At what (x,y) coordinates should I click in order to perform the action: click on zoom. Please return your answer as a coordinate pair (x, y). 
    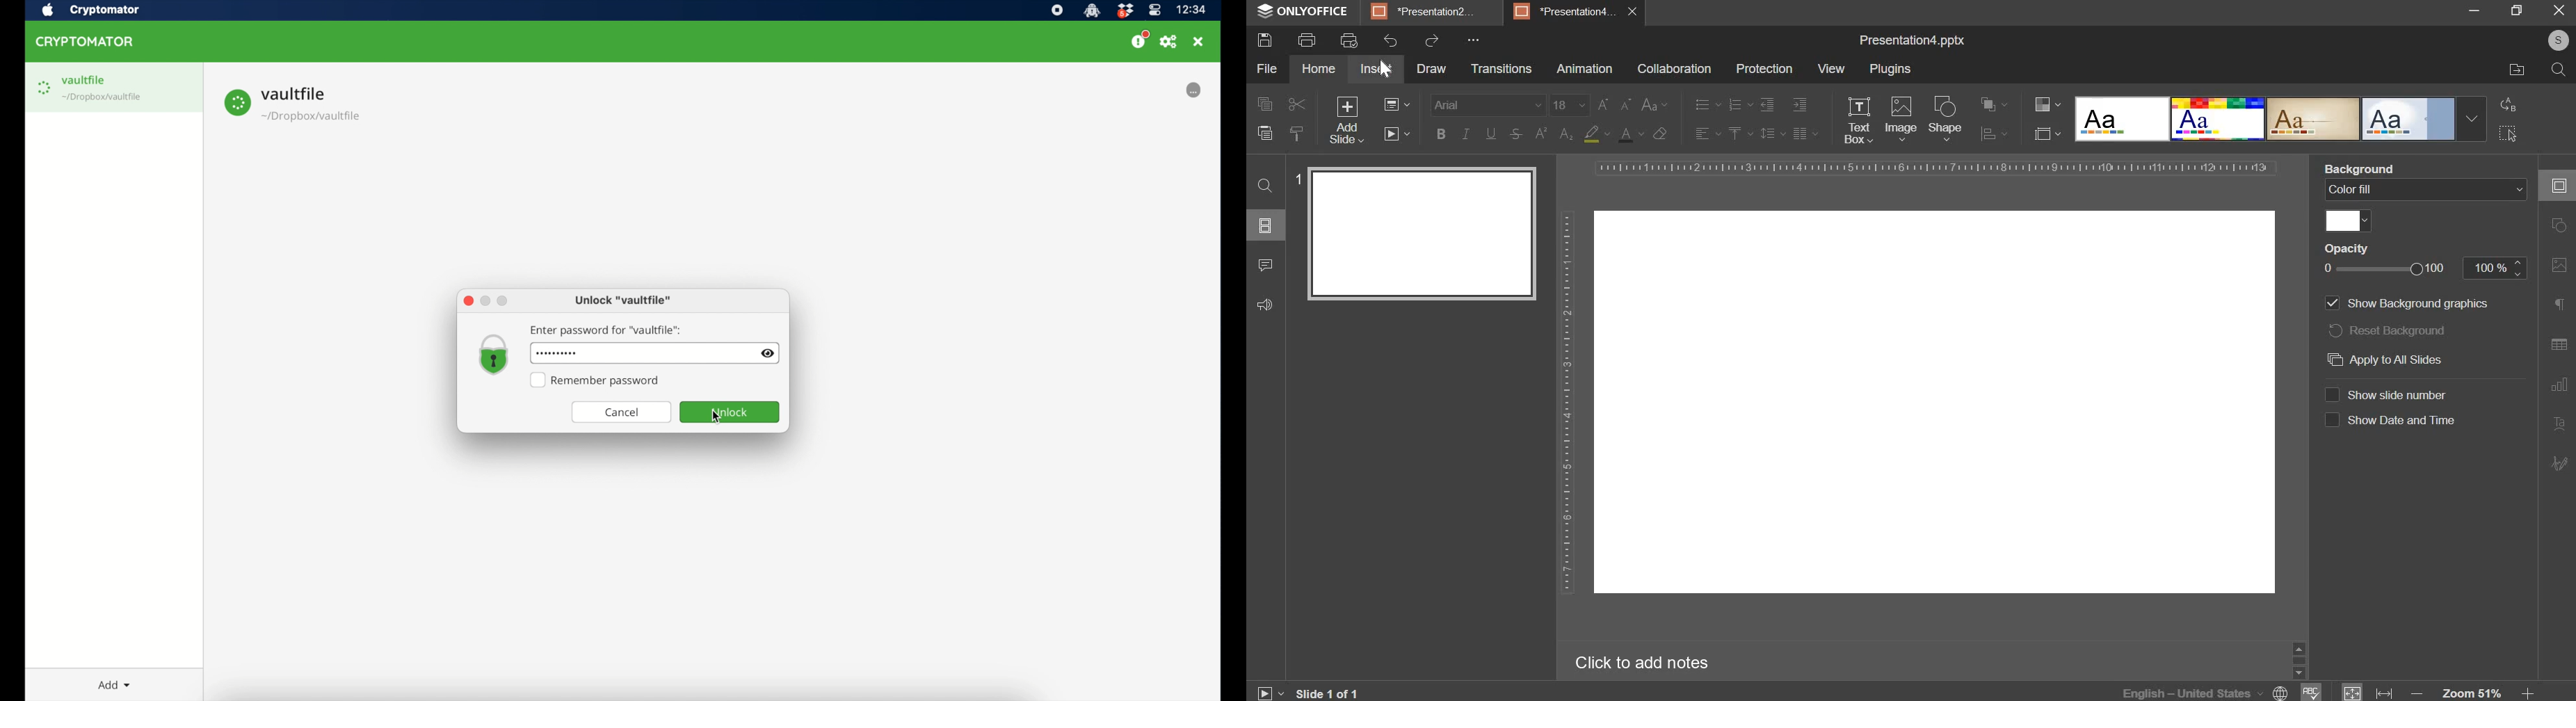
    Looking at the image, I should click on (2472, 693).